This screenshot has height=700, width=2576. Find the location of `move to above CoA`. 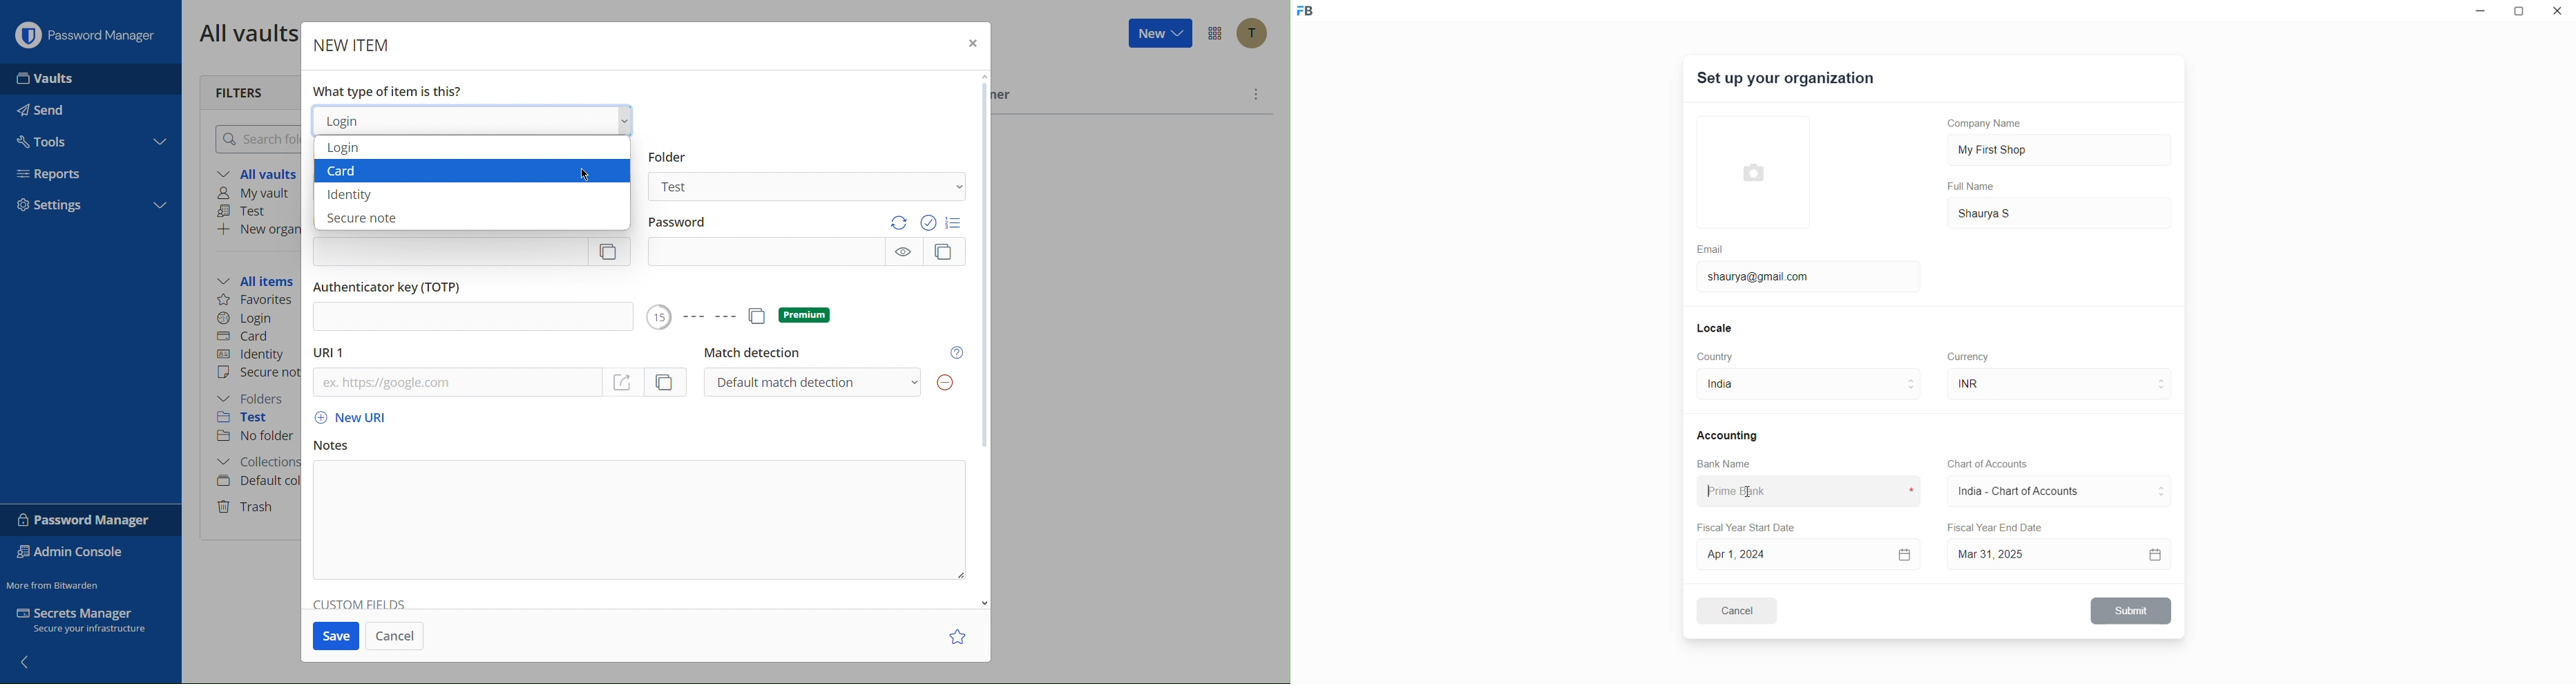

move to above CoA is located at coordinates (2165, 486).